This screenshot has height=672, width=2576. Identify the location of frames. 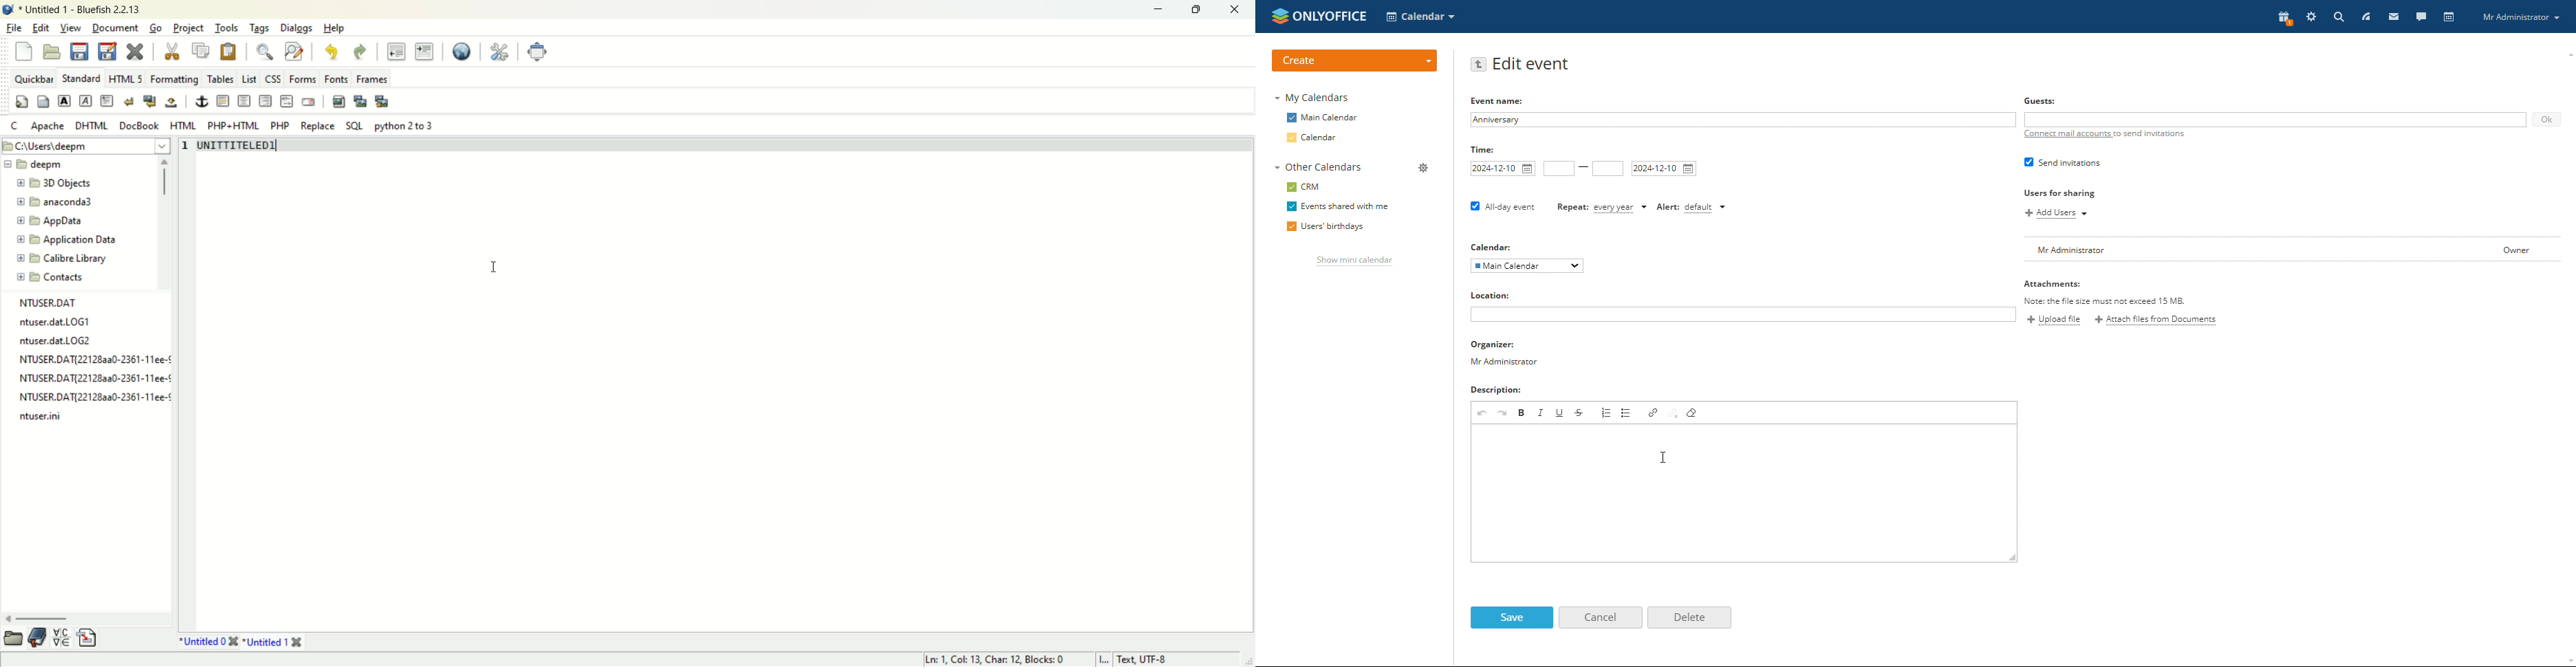
(374, 78).